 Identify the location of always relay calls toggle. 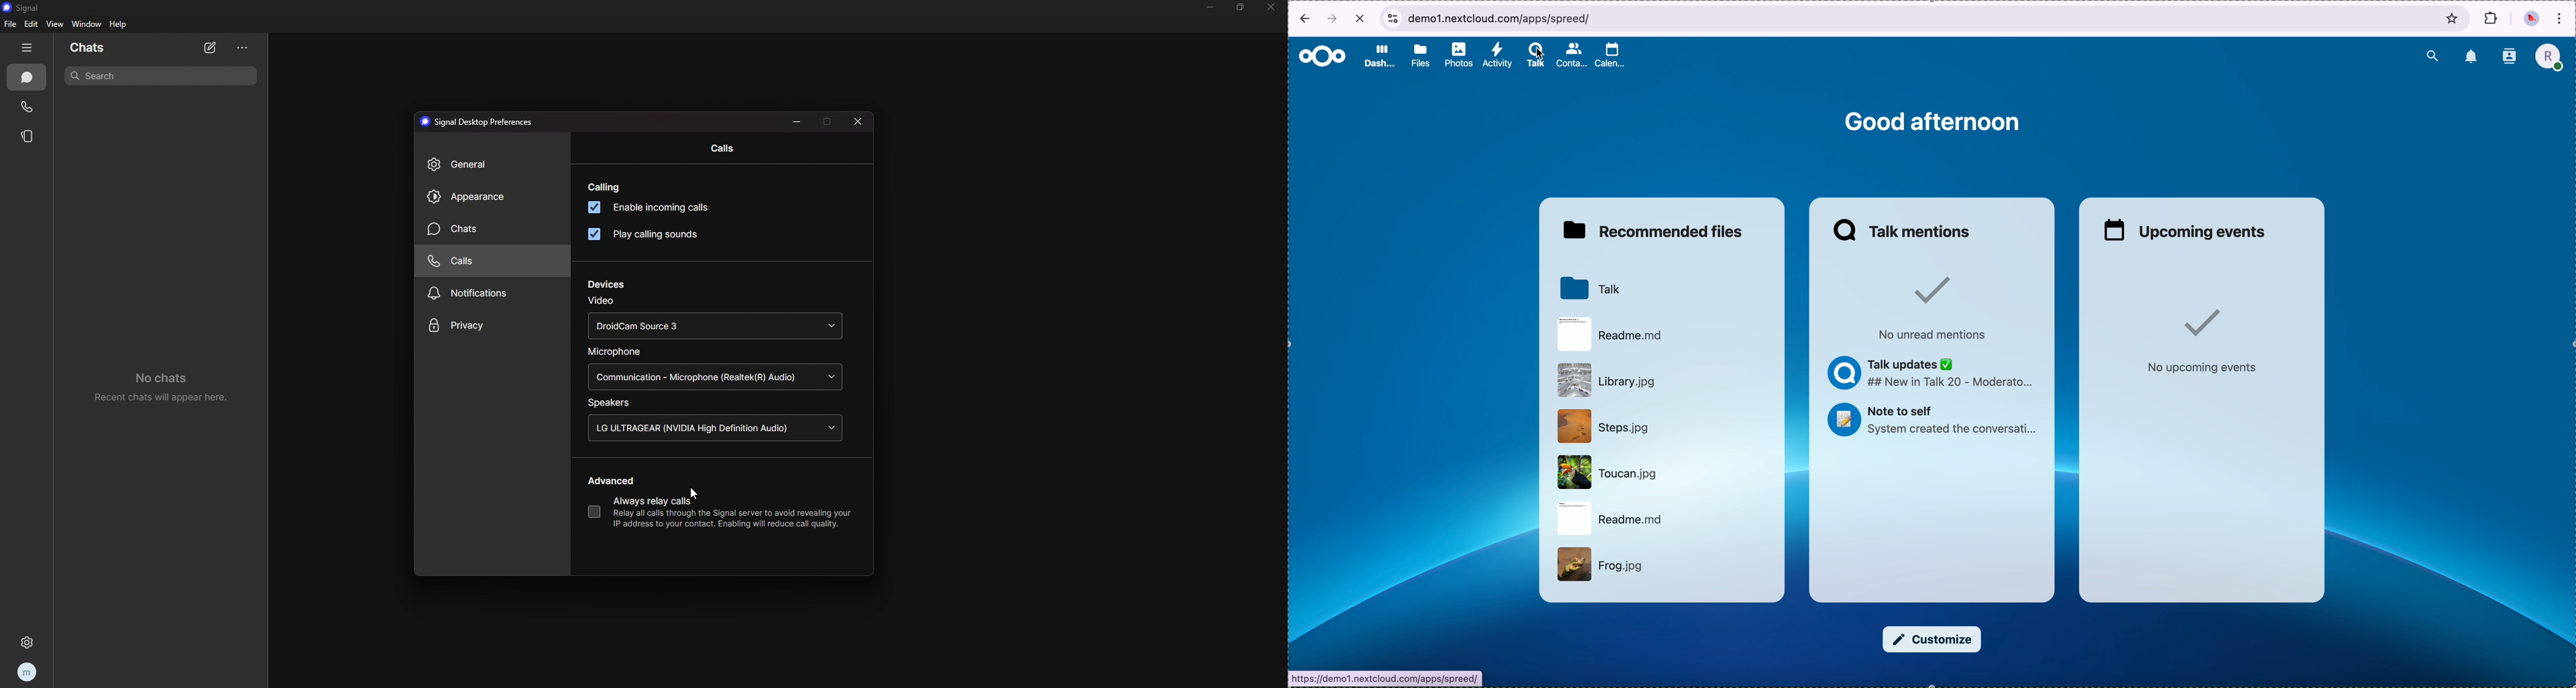
(594, 512).